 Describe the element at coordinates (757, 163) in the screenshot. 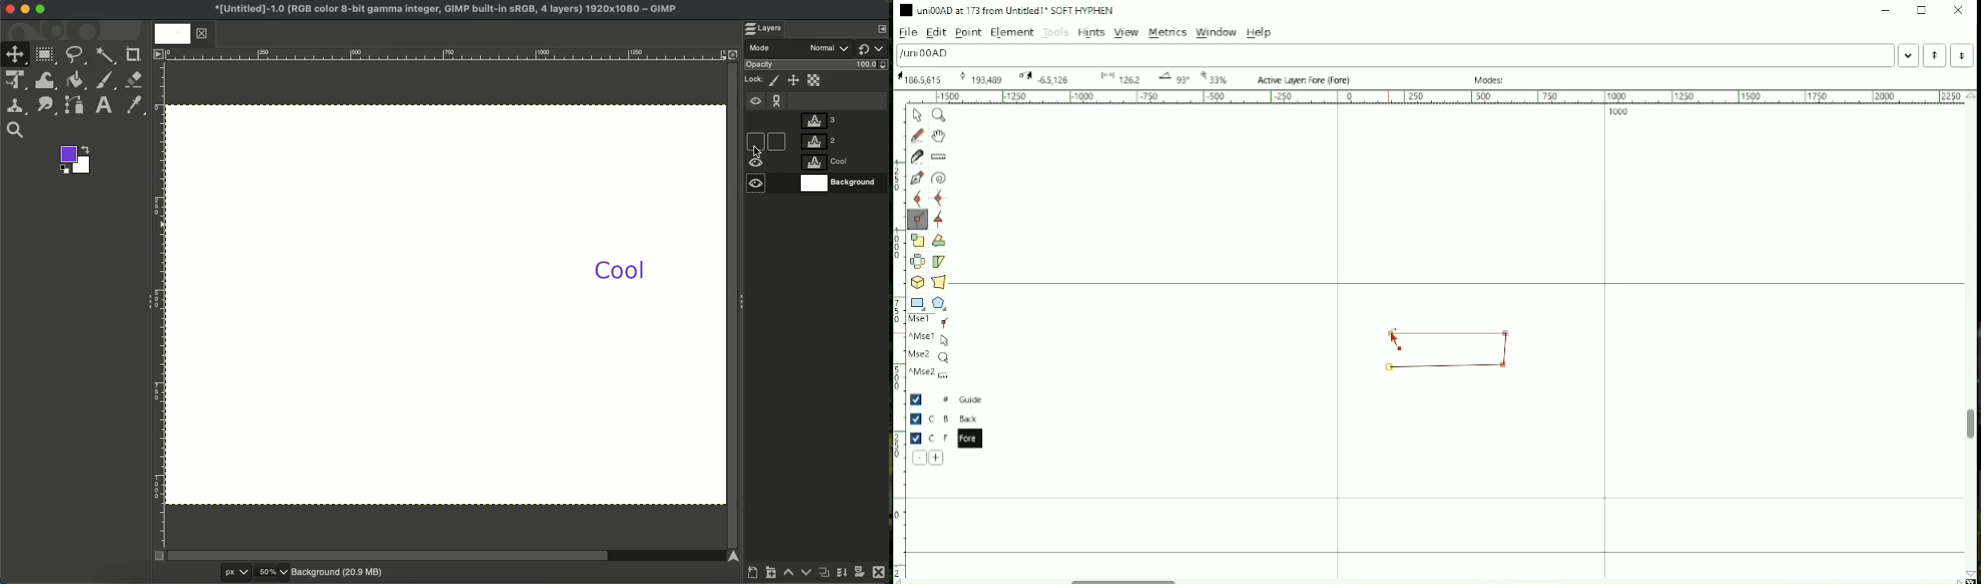

I see `Visible` at that location.